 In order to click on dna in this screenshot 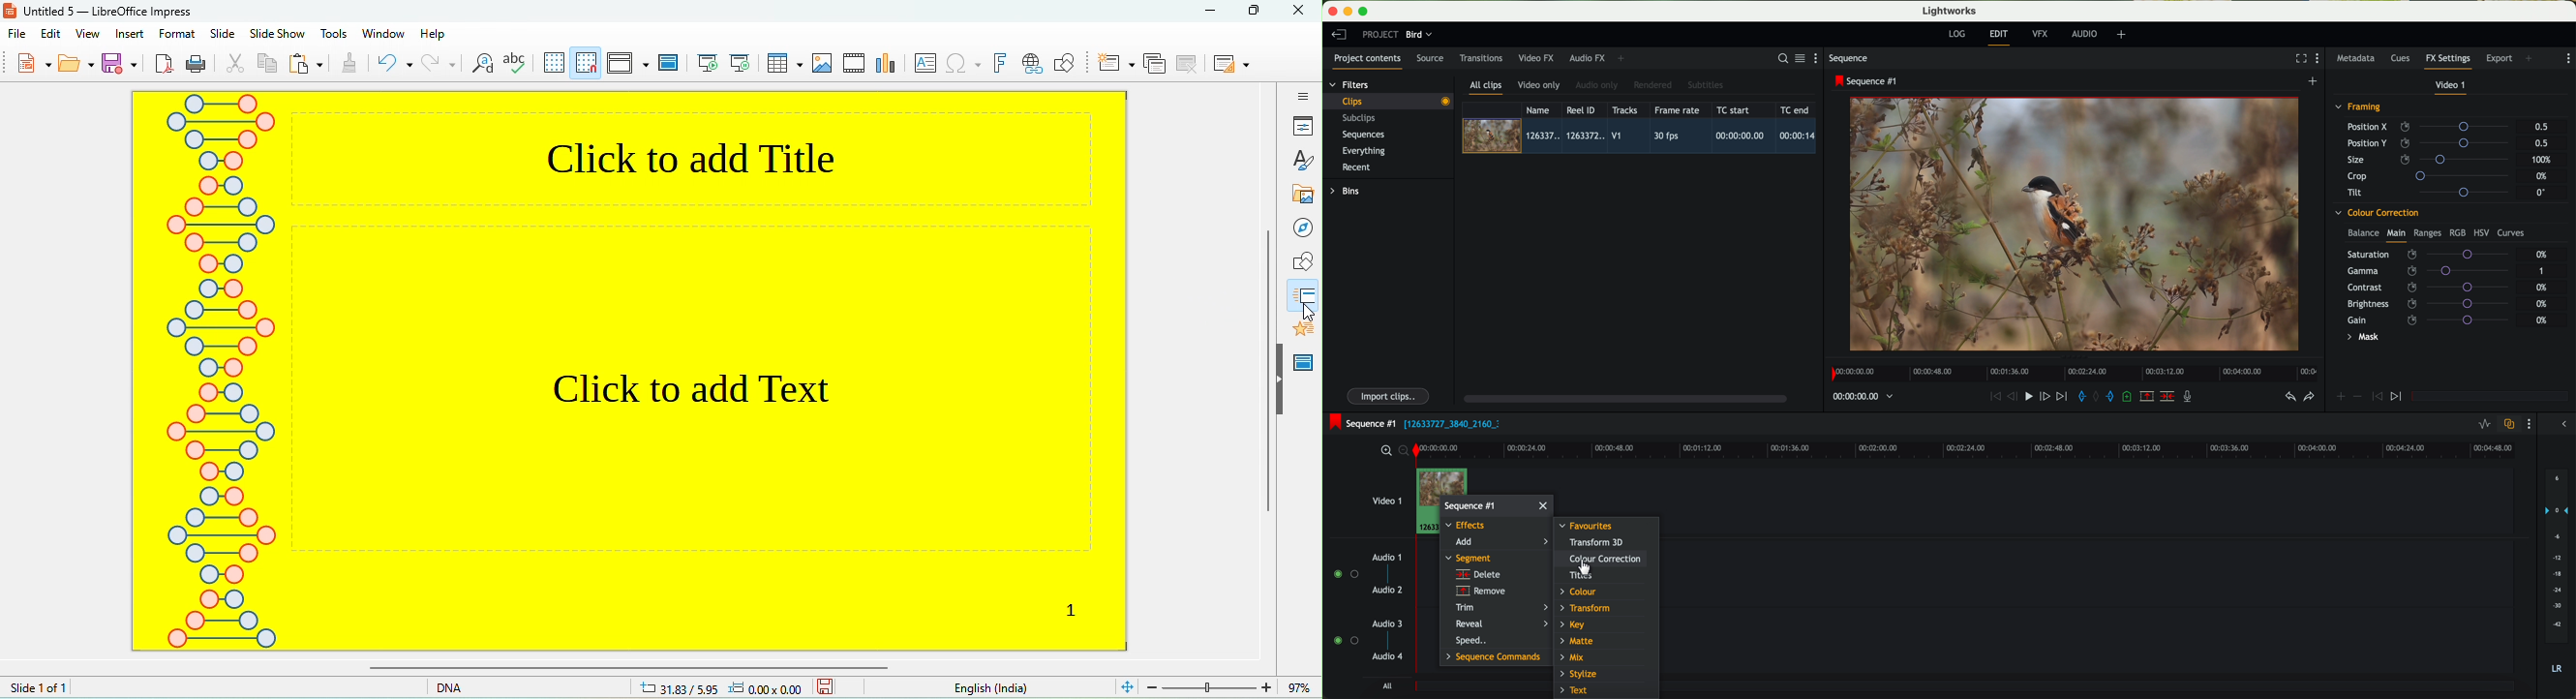, I will do `click(465, 688)`.